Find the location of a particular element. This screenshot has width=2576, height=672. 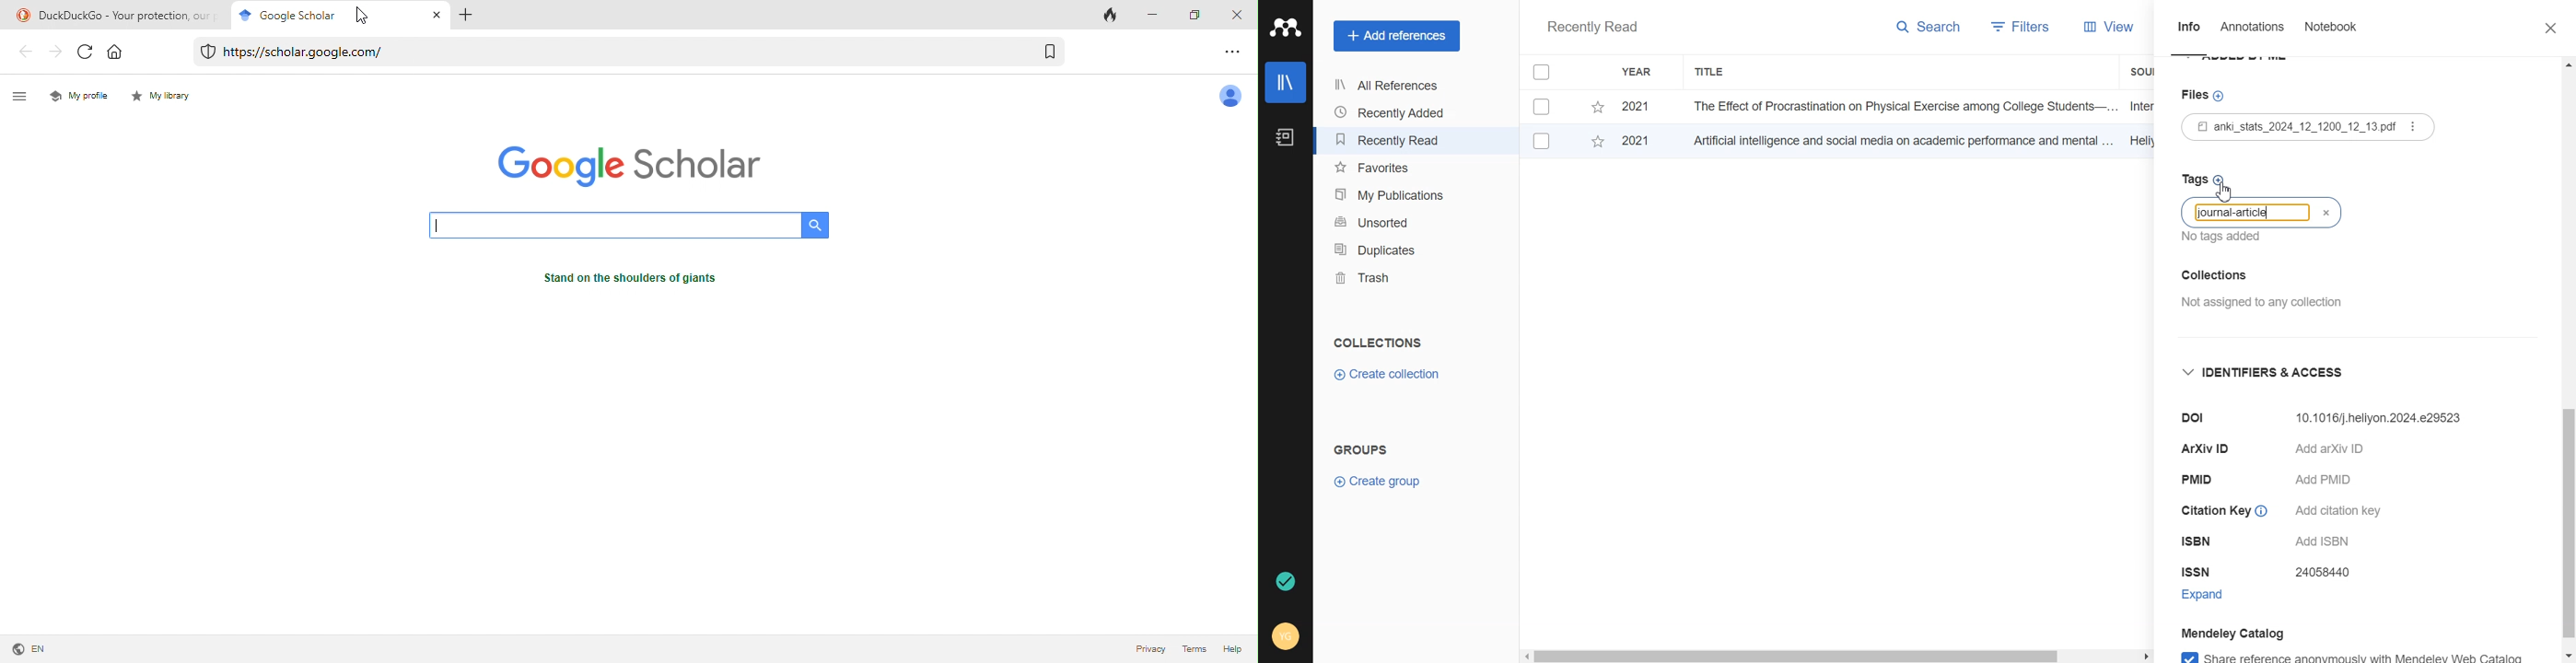

Create group is located at coordinates (1378, 480).